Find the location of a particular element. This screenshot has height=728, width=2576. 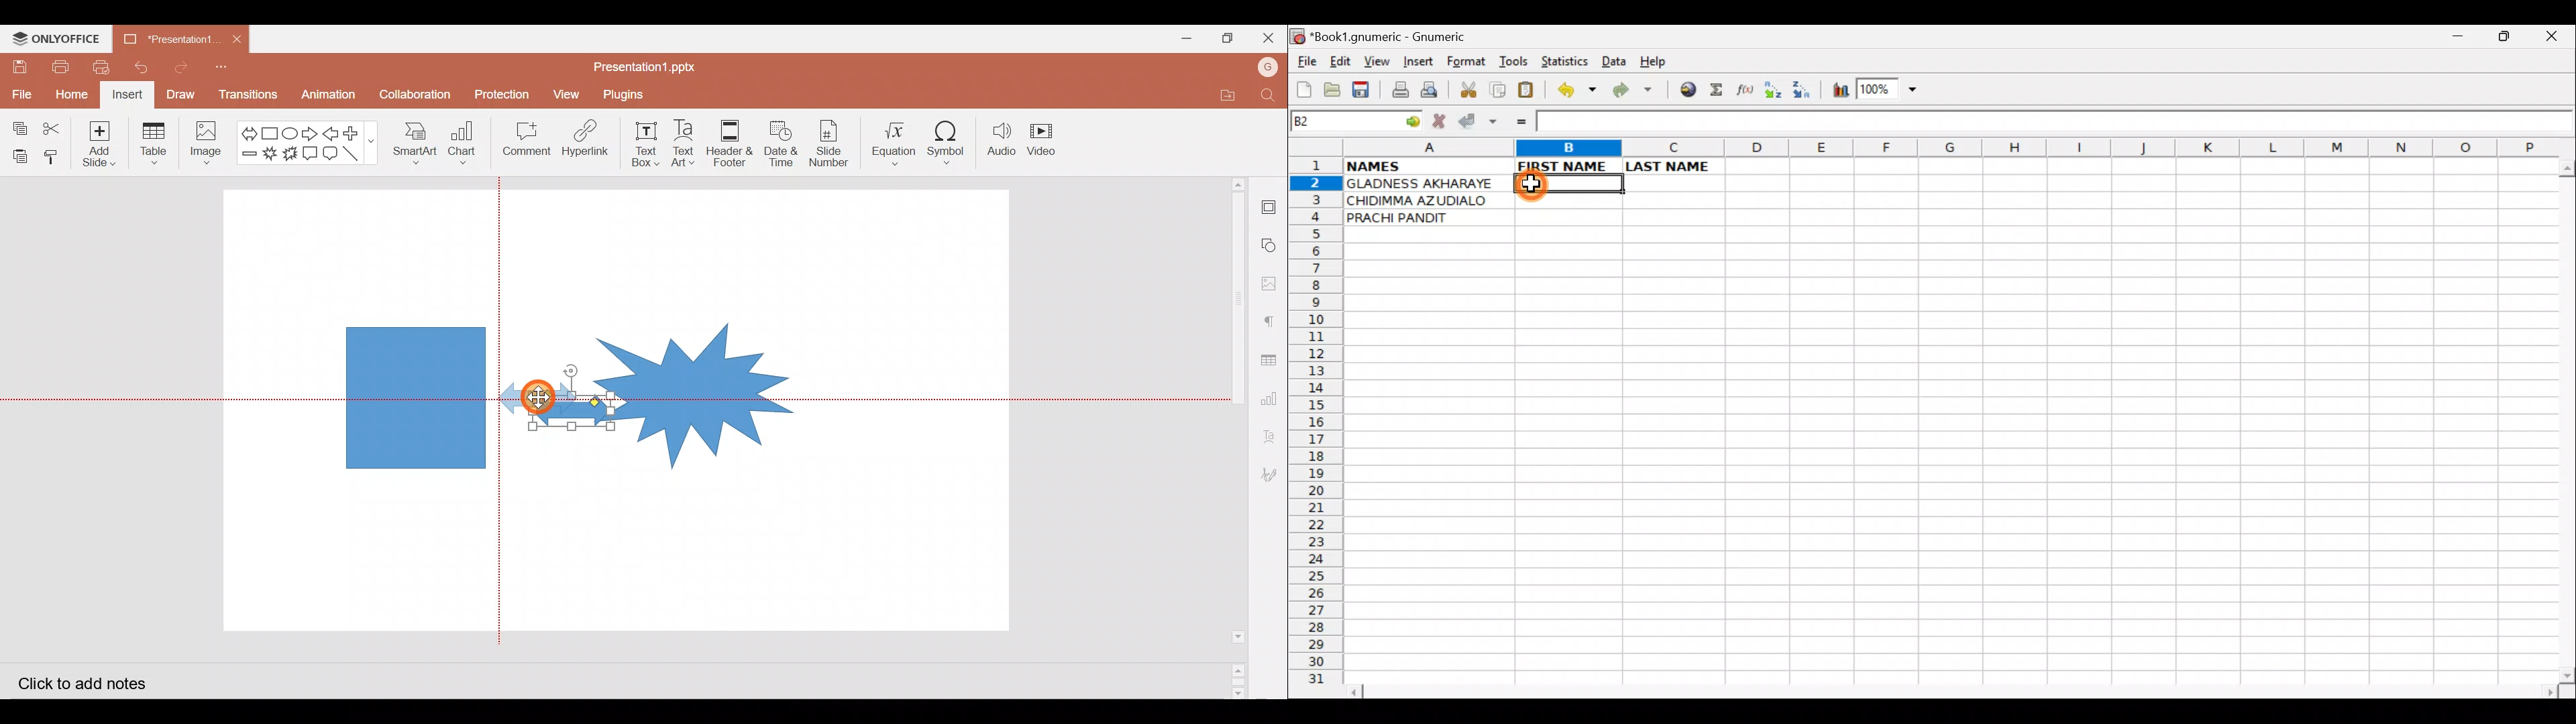

Presentation1. is located at coordinates (170, 39).